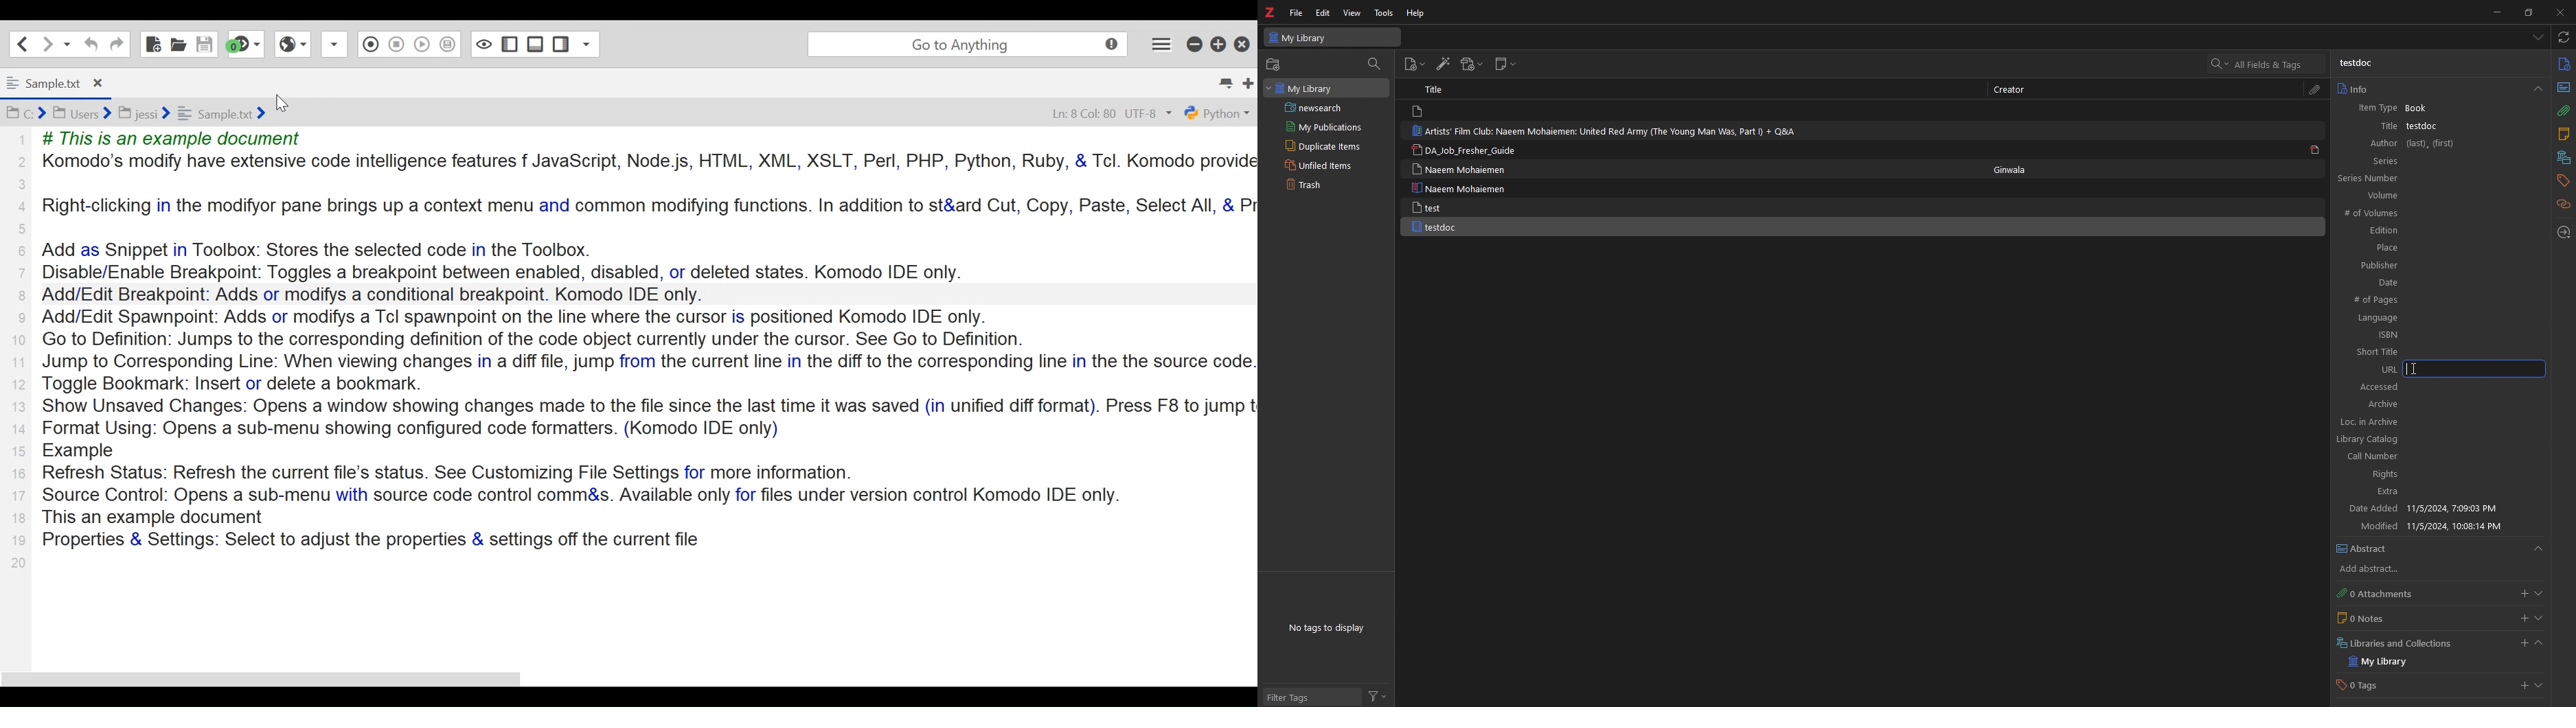 This screenshot has width=2576, height=728. Describe the element at coordinates (1377, 697) in the screenshot. I see `filter` at that location.